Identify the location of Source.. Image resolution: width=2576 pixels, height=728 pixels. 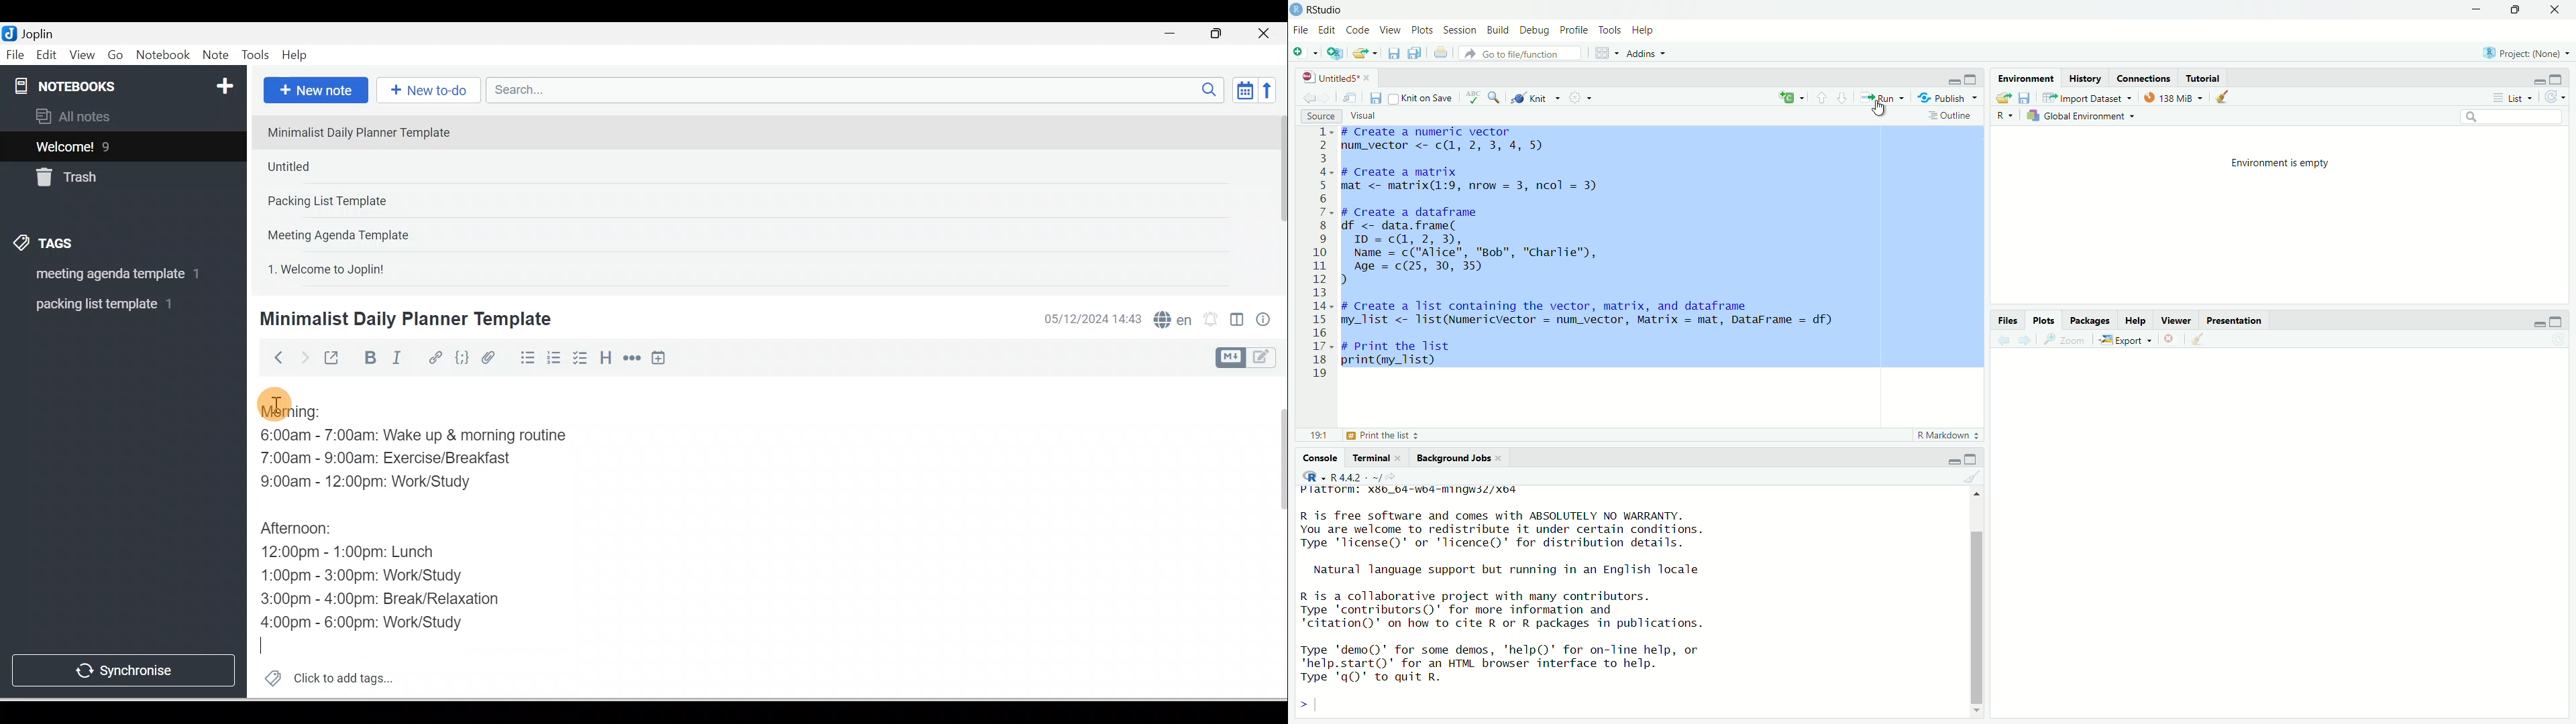
(1313, 115).